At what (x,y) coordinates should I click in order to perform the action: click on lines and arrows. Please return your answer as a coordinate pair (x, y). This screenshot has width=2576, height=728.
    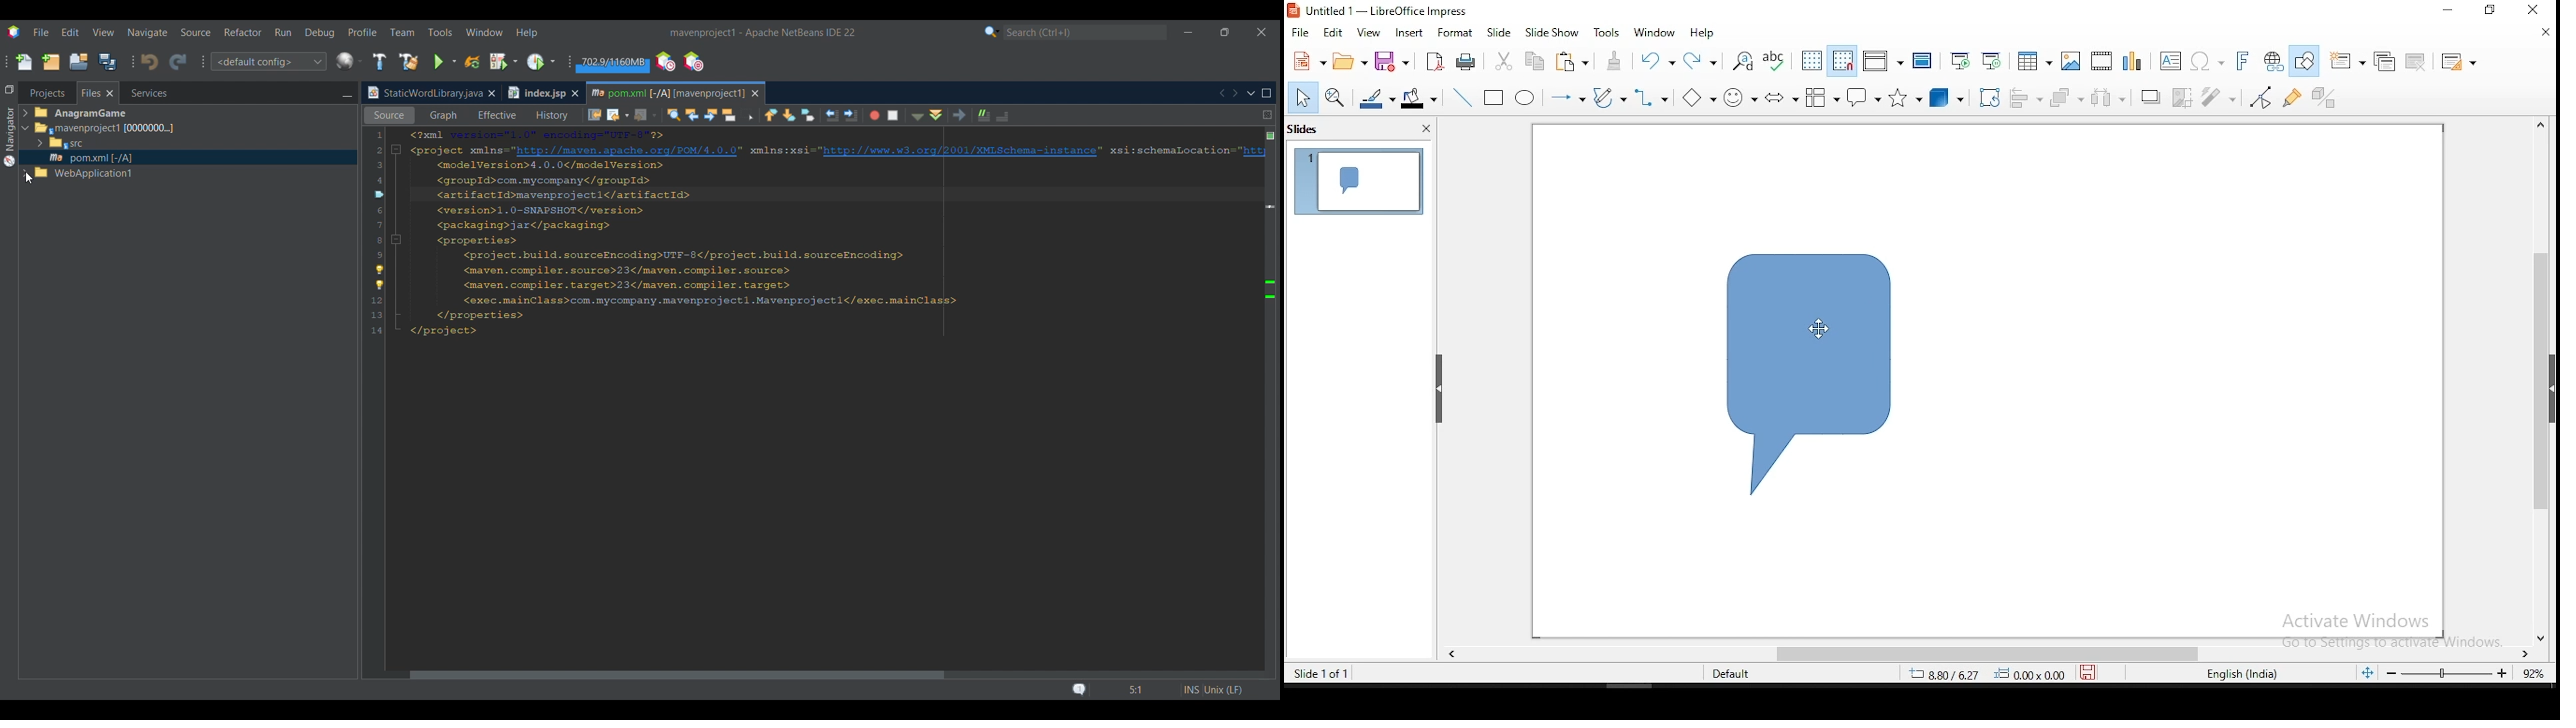
    Looking at the image, I should click on (1567, 100).